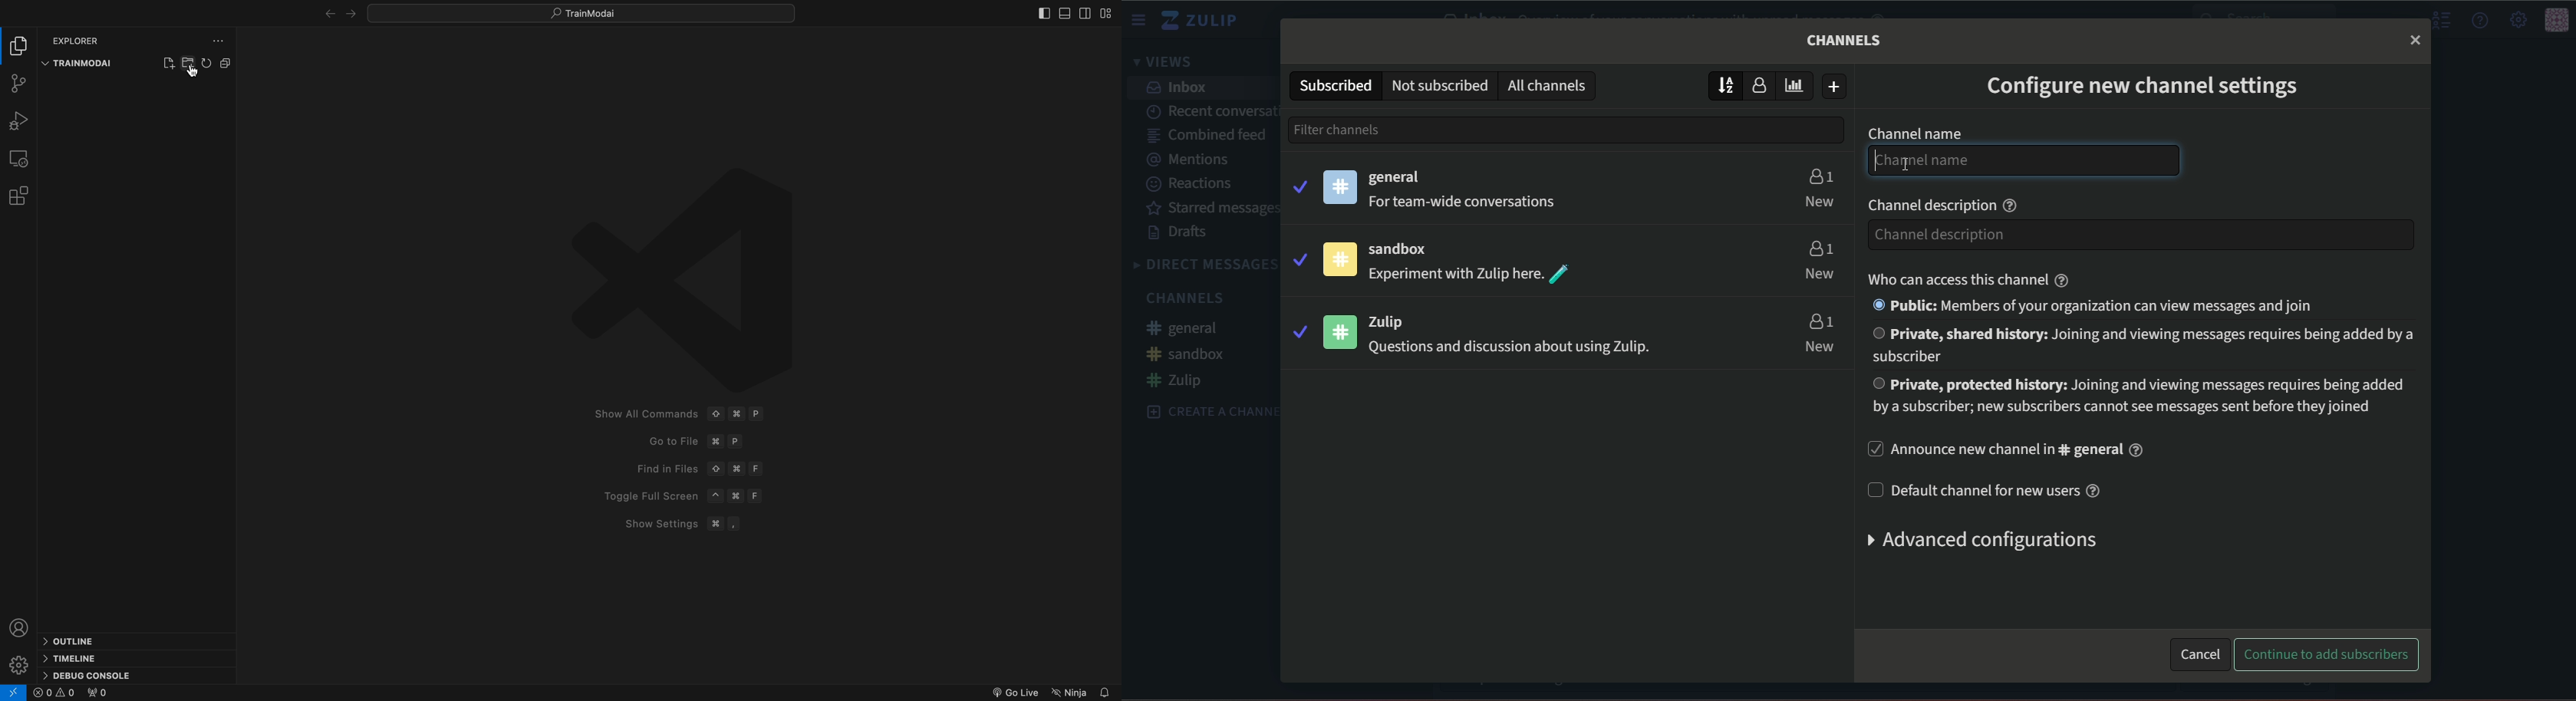 The image size is (2576, 728). Describe the element at coordinates (90, 673) in the screenshot. I see `debug console` at that location.